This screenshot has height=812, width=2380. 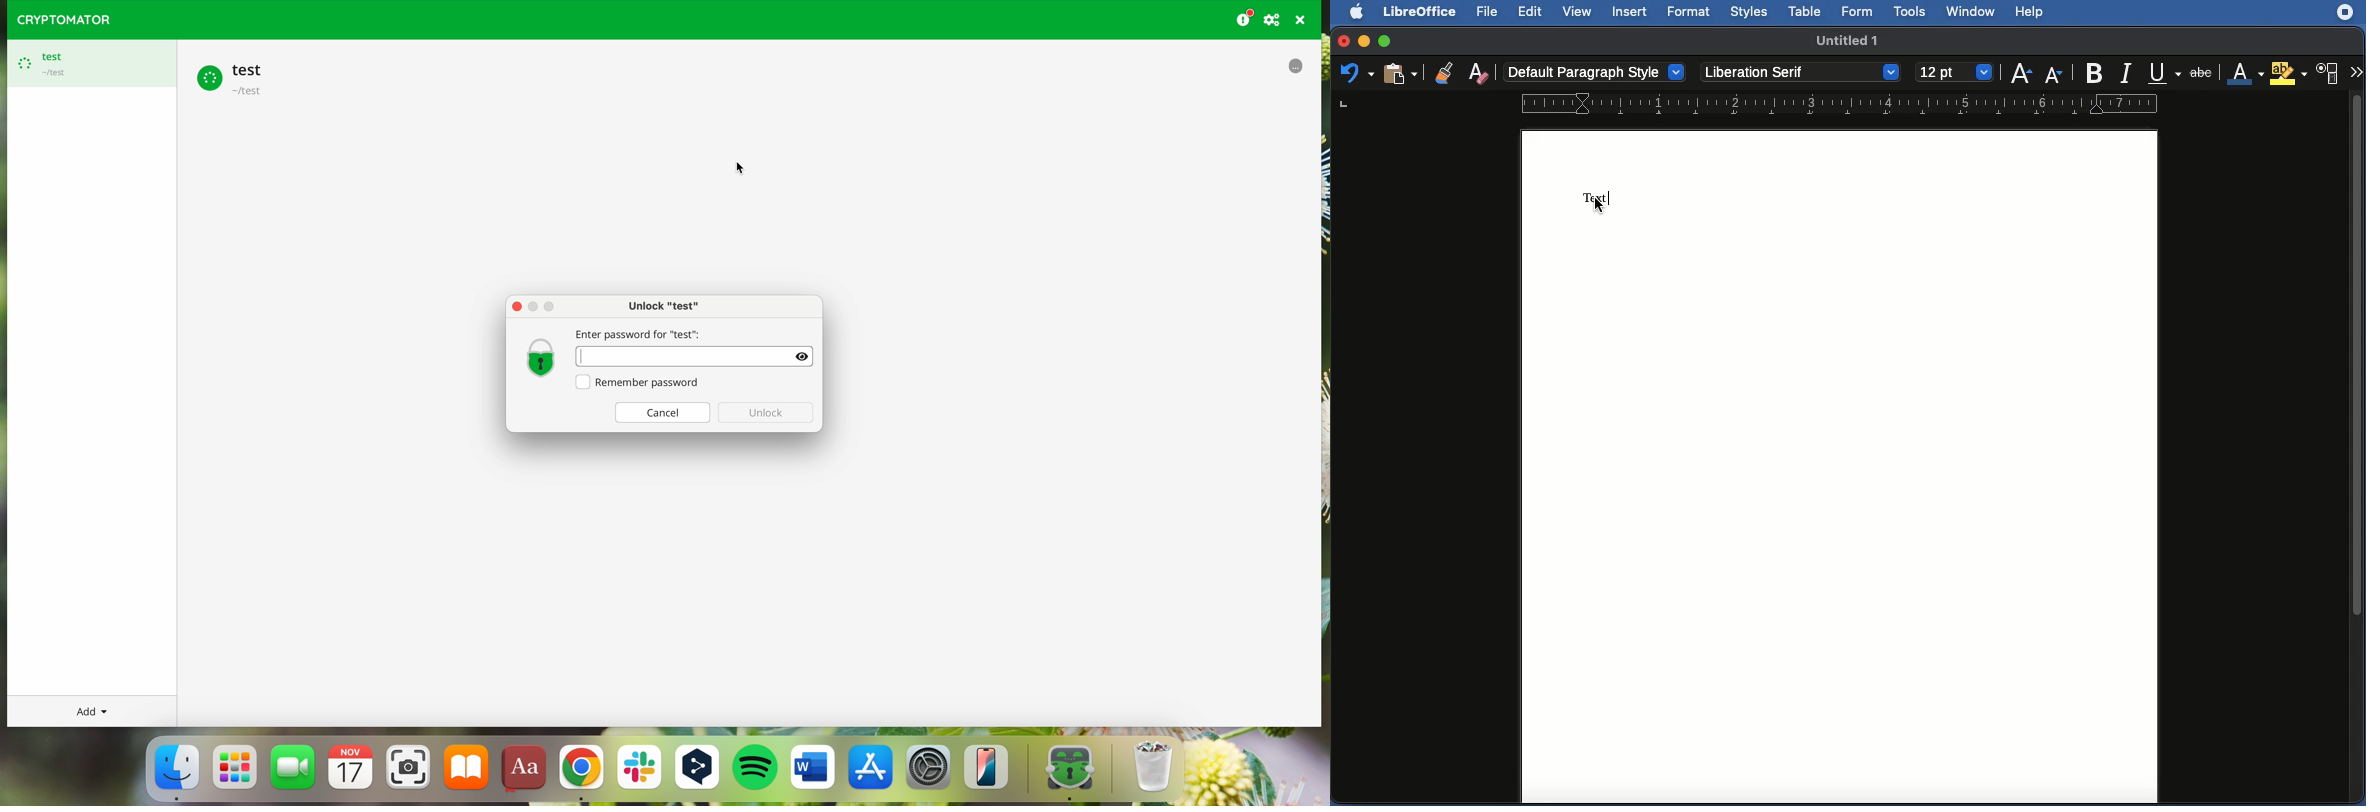 I want to click on iBooks, so click(x=466, y=771).